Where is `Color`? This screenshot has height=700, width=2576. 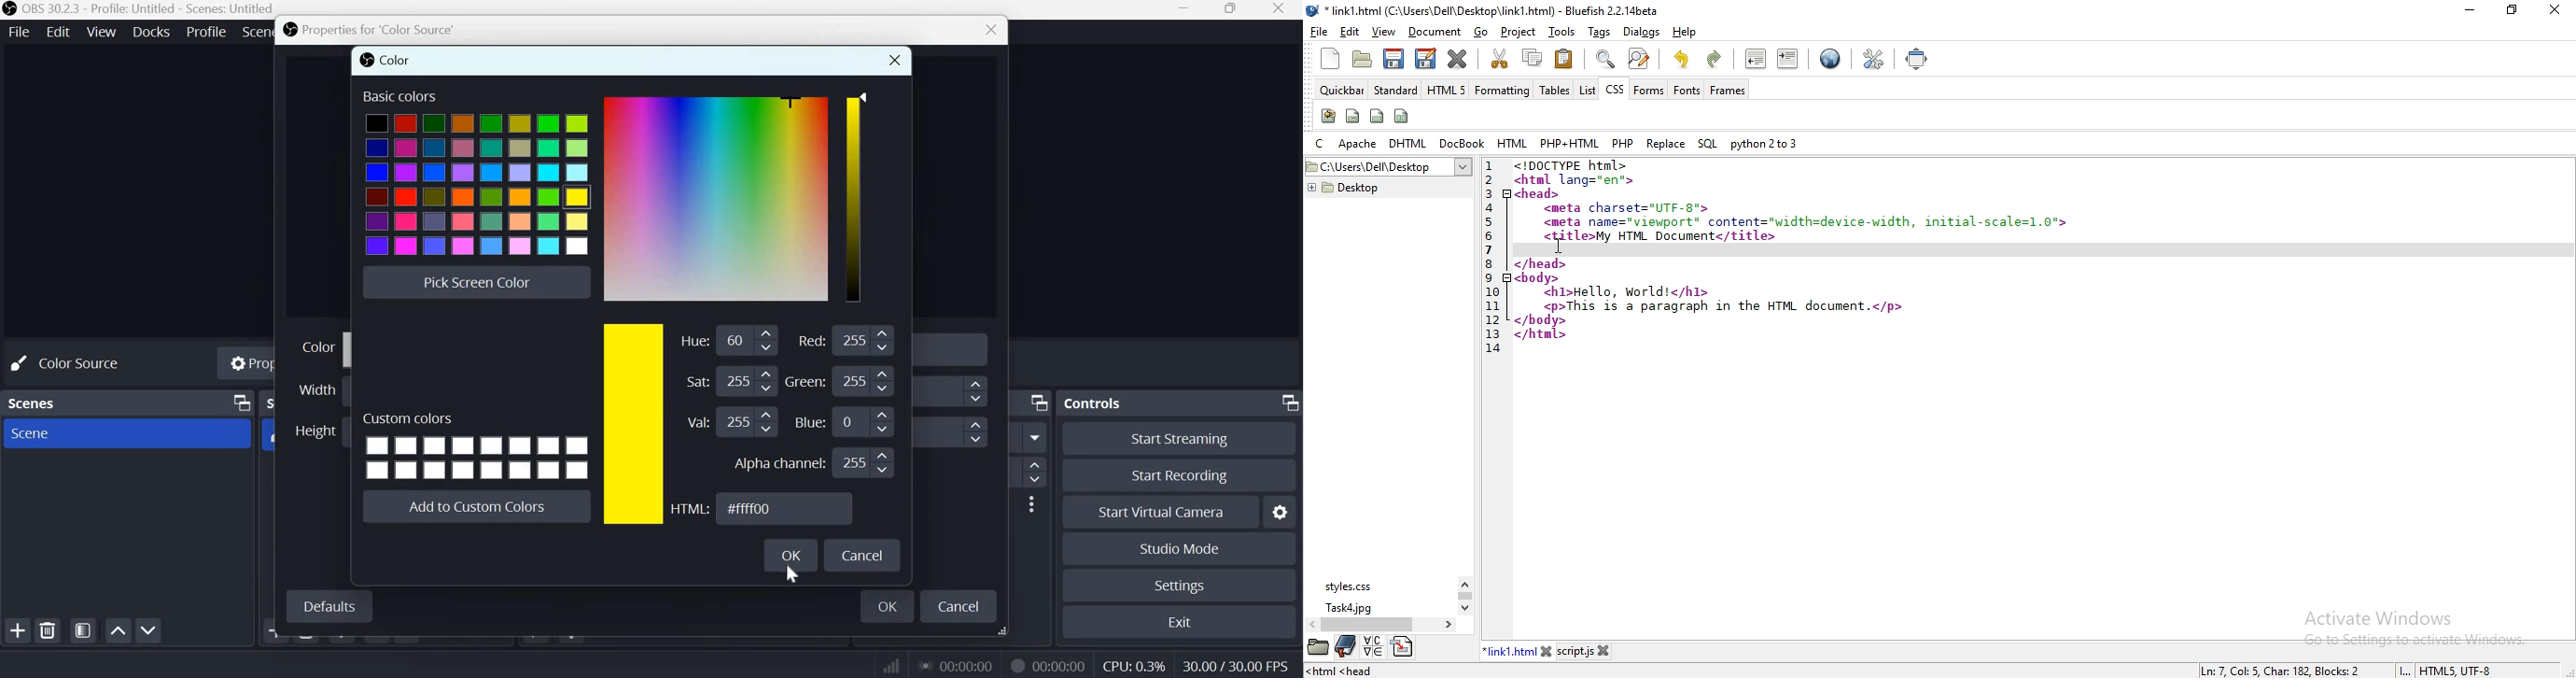 Color is located at coordinates (311, 349).